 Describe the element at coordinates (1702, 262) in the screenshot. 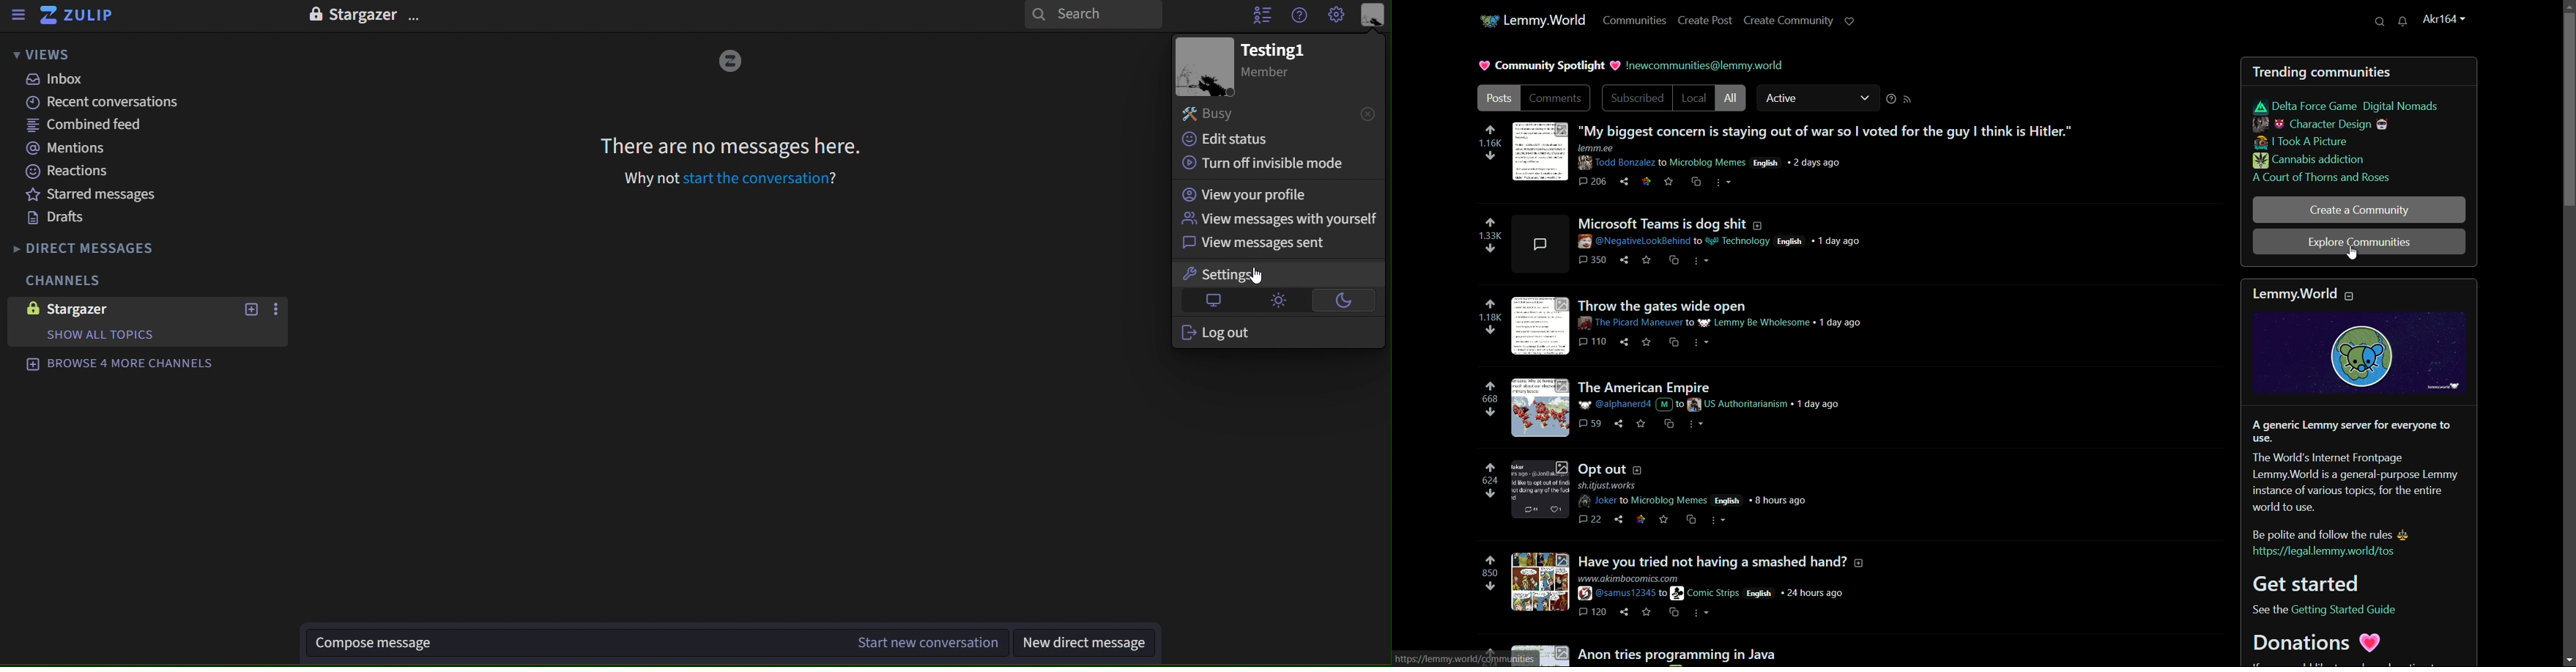

I see `more` at that location.